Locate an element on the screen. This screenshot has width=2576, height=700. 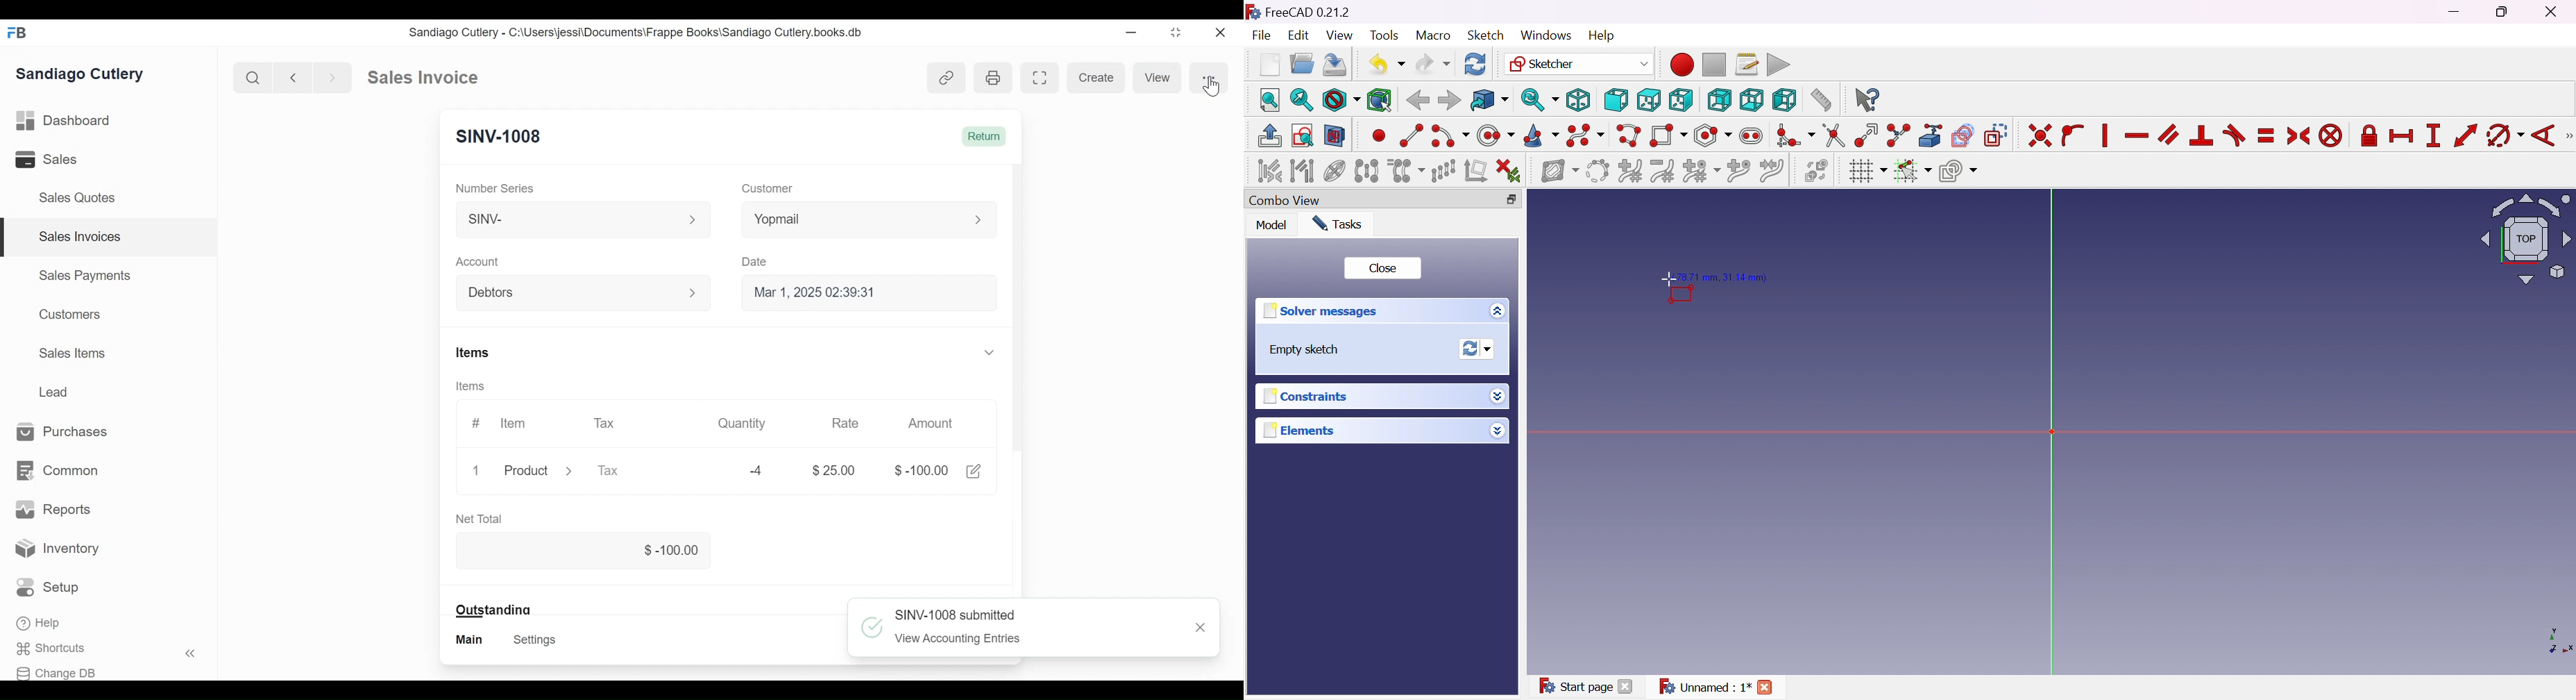
Toggle between form and full width is located at coordinates (1176, 33).